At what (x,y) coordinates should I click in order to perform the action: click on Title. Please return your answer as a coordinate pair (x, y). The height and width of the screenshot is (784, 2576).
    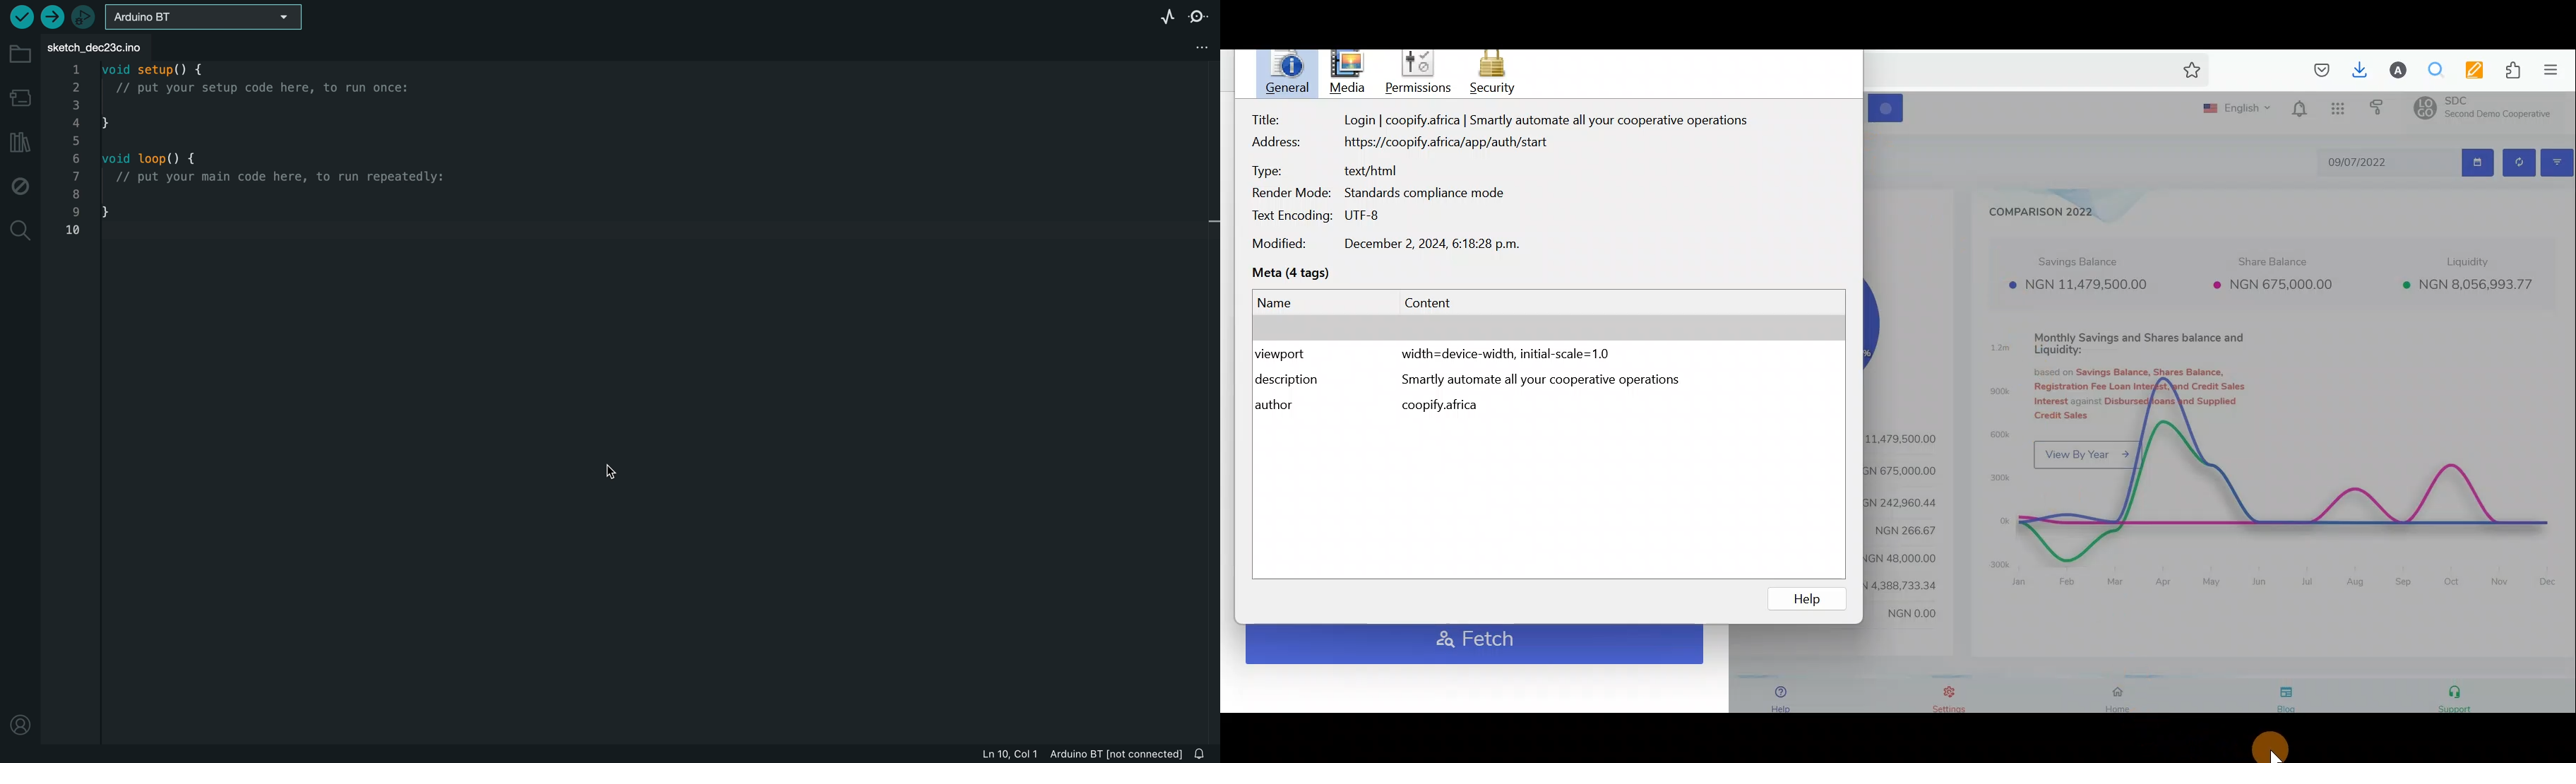
    Looking at the image, I should click on (1506, 118).